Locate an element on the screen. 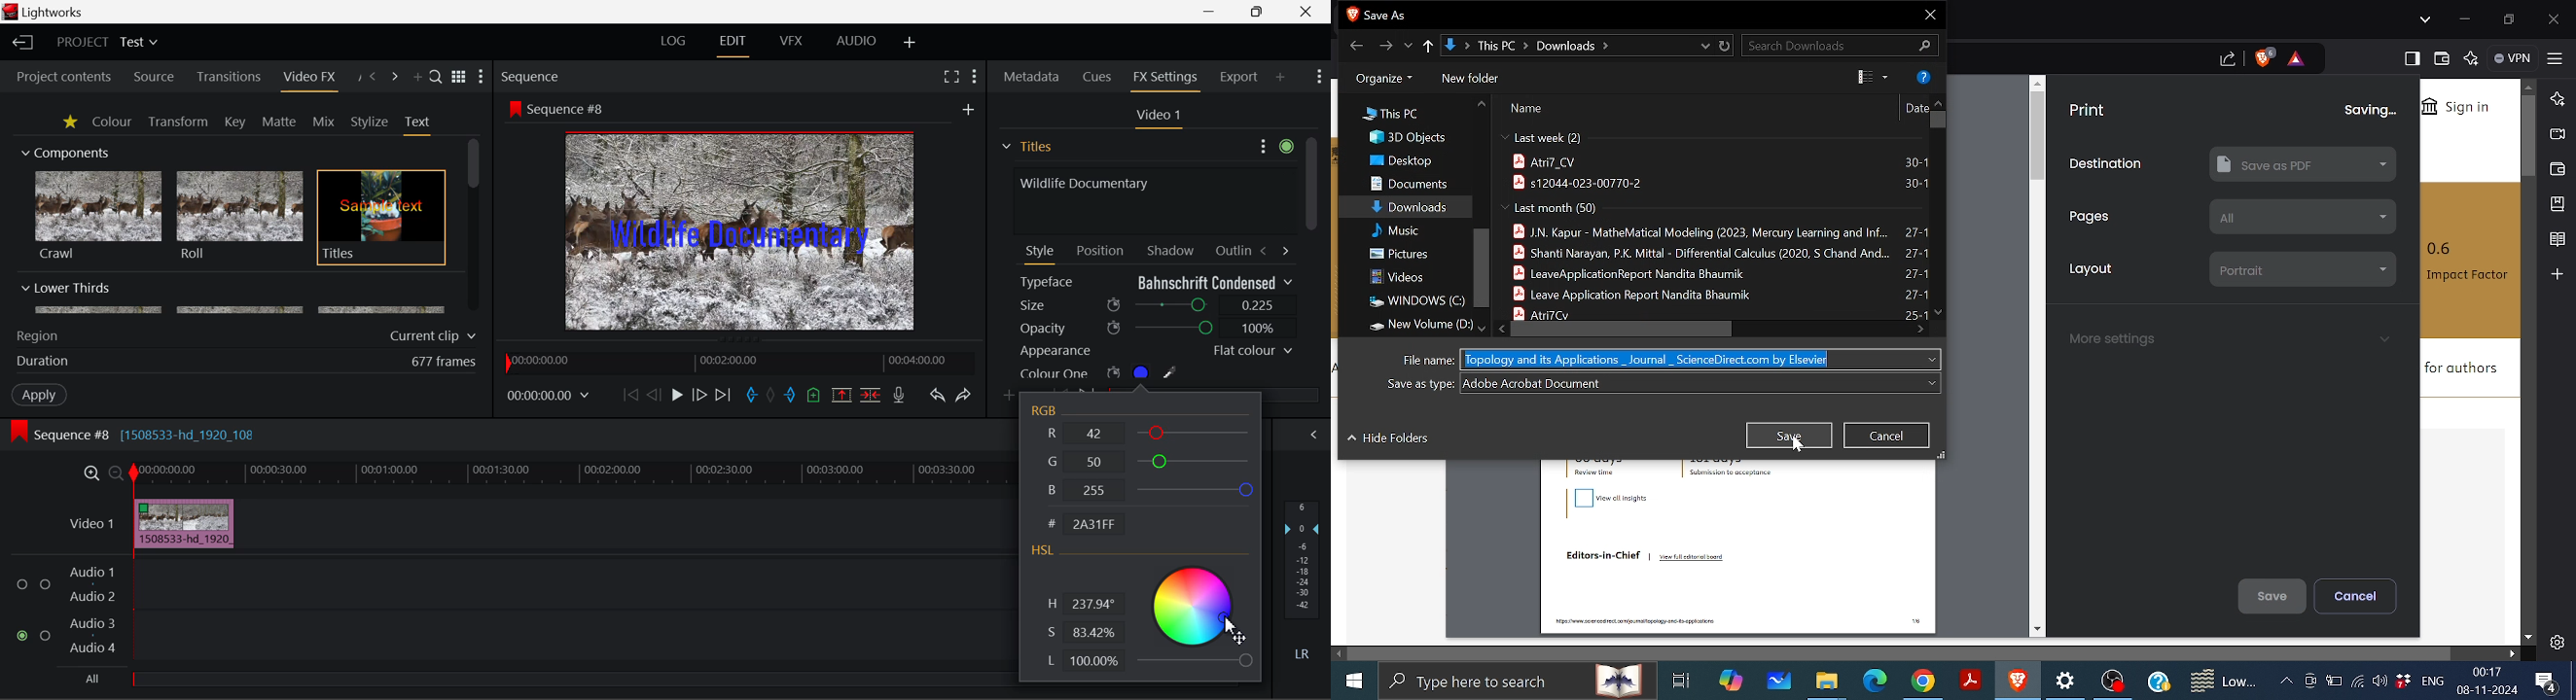  Video FX Panel Open is located at coordinates (309, 78).